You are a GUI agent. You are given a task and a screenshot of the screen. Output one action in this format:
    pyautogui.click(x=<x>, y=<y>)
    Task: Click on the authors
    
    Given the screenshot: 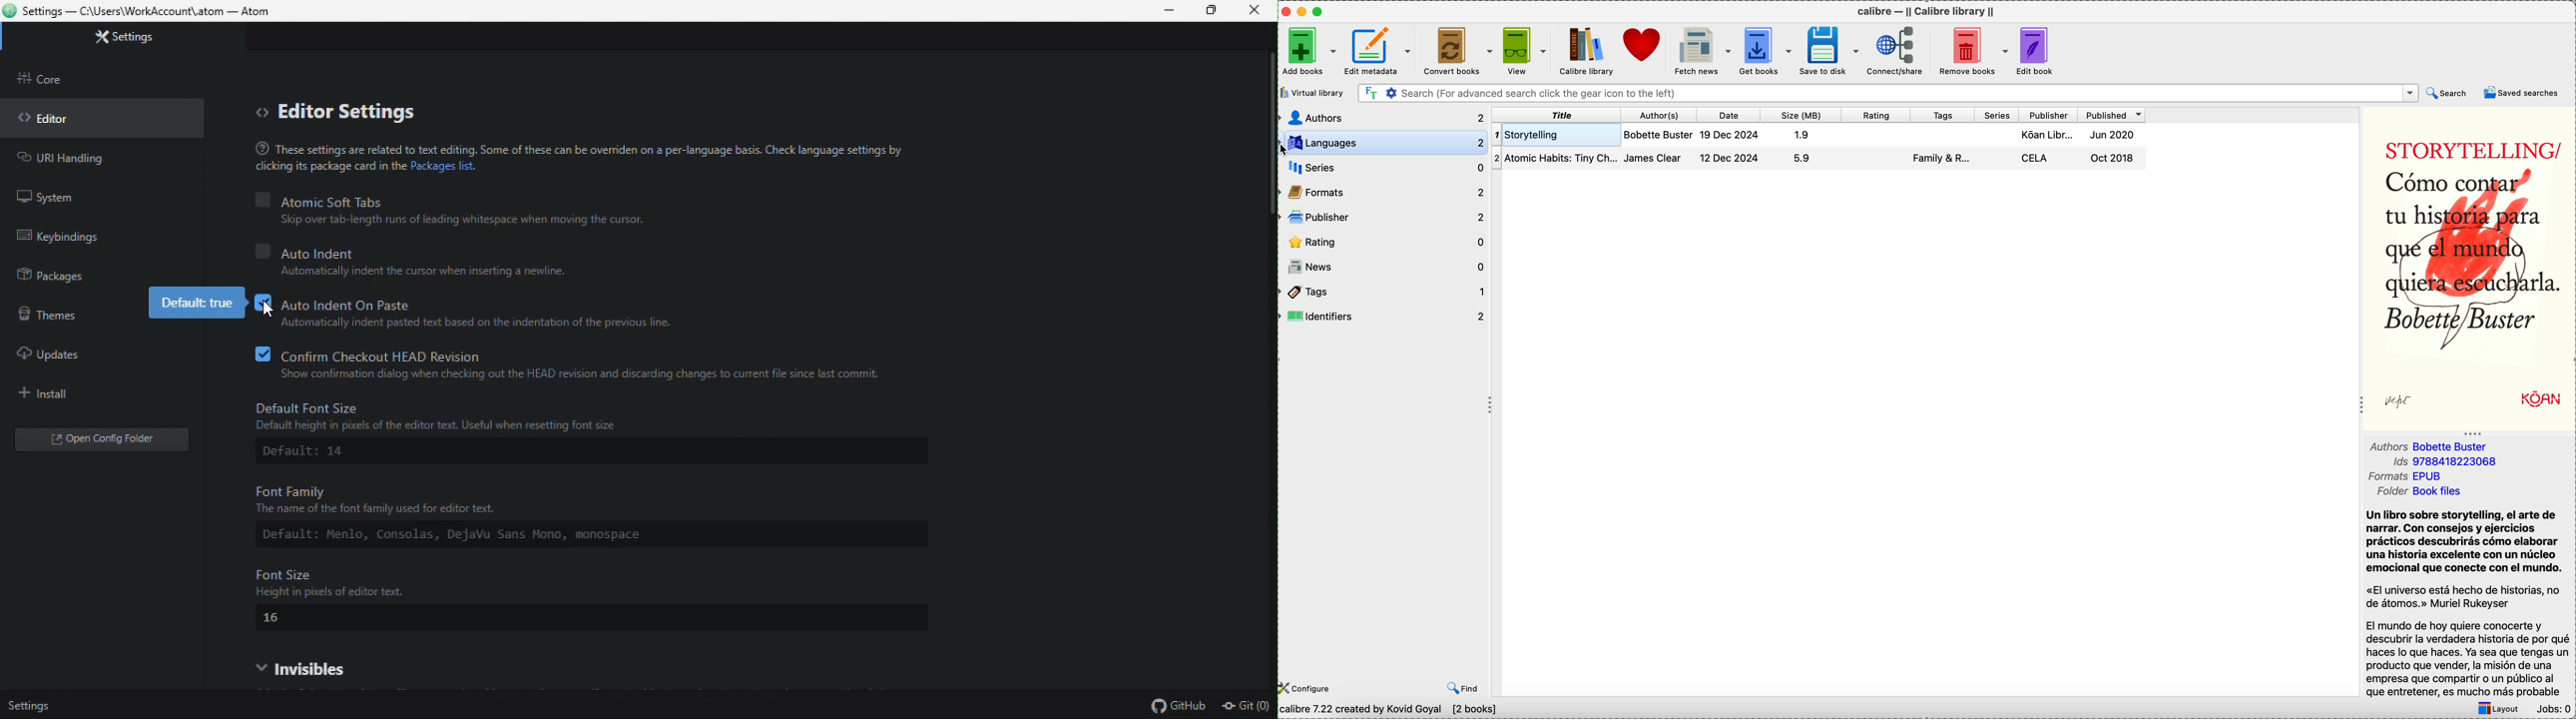 What is the action you would take?
    pyautogui.click(x=1384, y=116)
    